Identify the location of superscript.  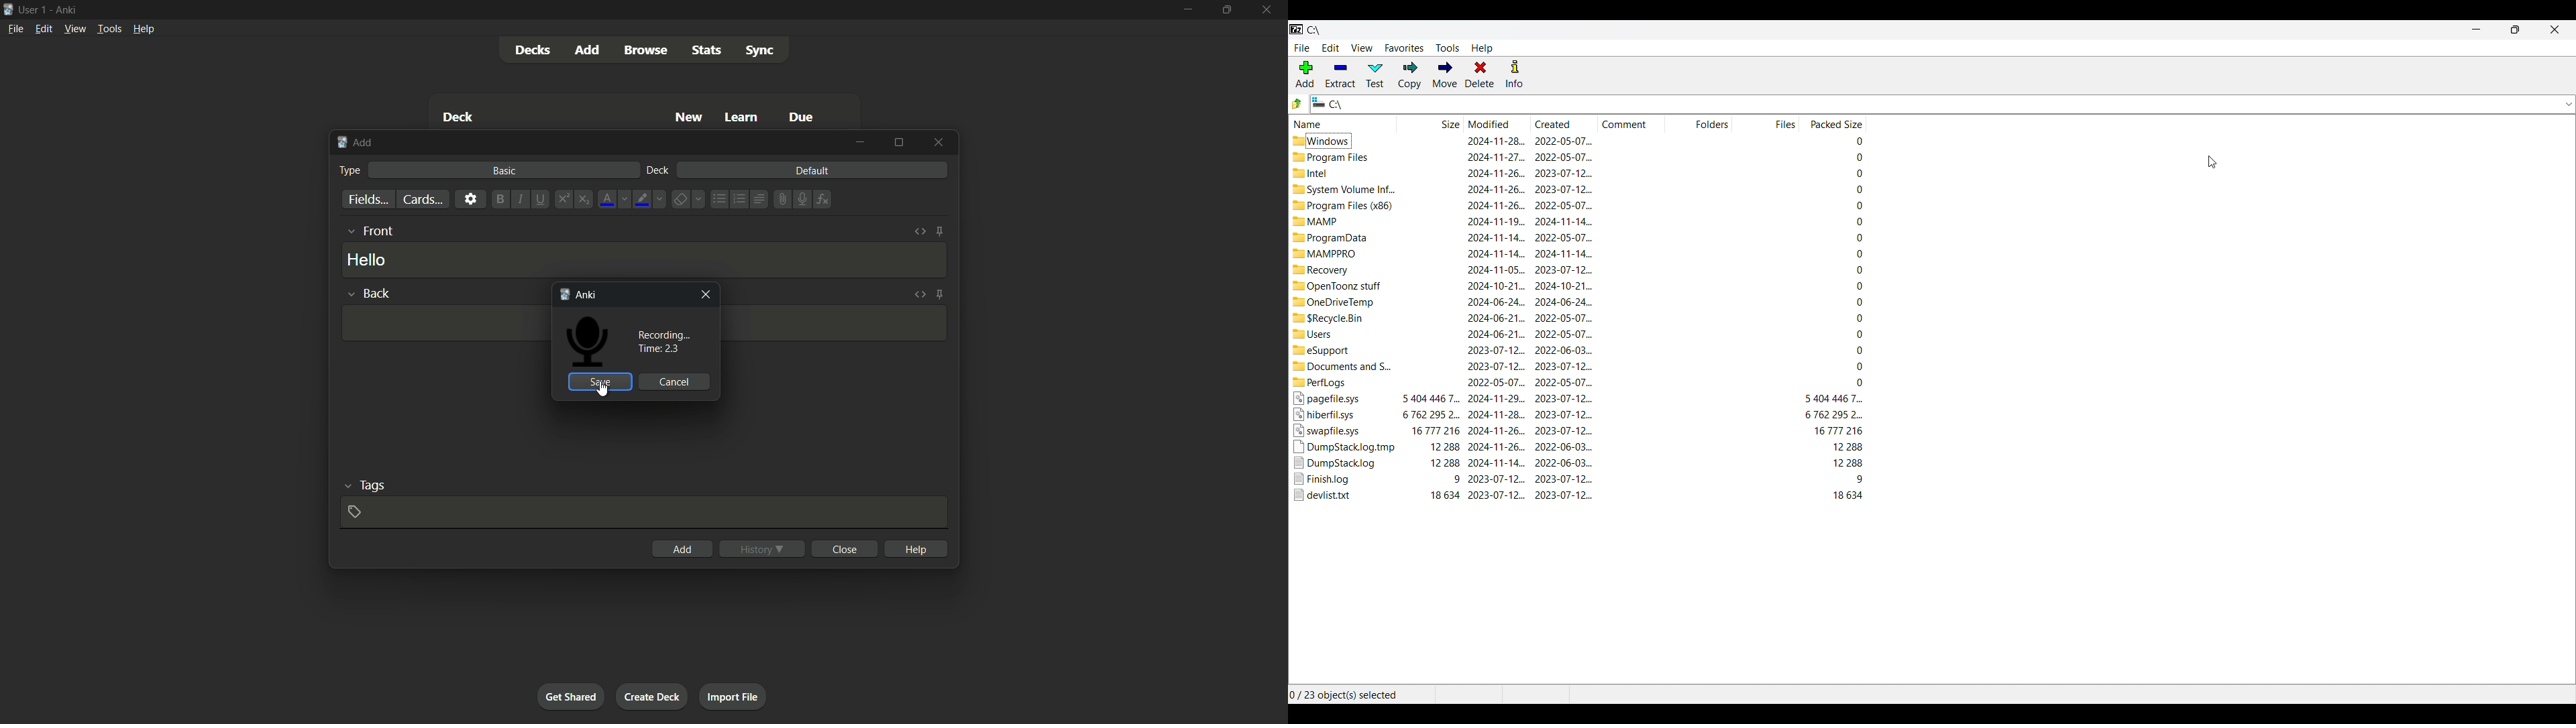
(563, 198).